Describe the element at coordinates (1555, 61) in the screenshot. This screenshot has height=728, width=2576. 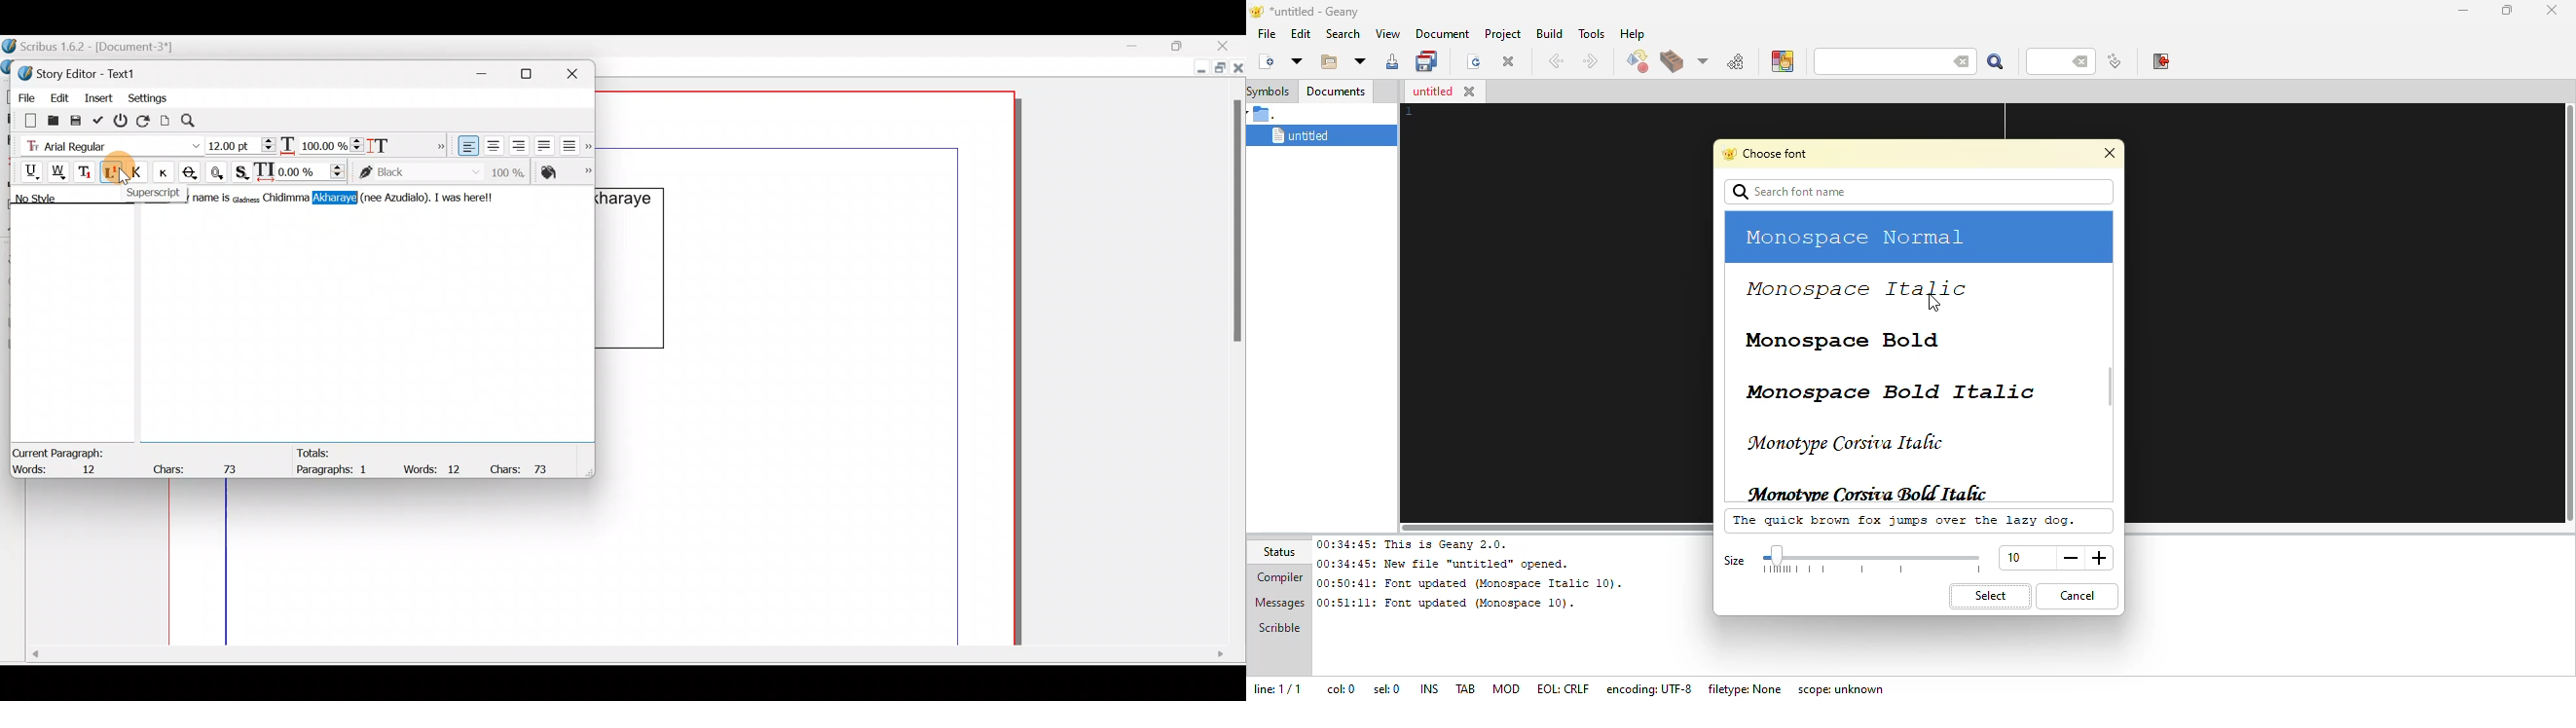
I see `back` at that location.